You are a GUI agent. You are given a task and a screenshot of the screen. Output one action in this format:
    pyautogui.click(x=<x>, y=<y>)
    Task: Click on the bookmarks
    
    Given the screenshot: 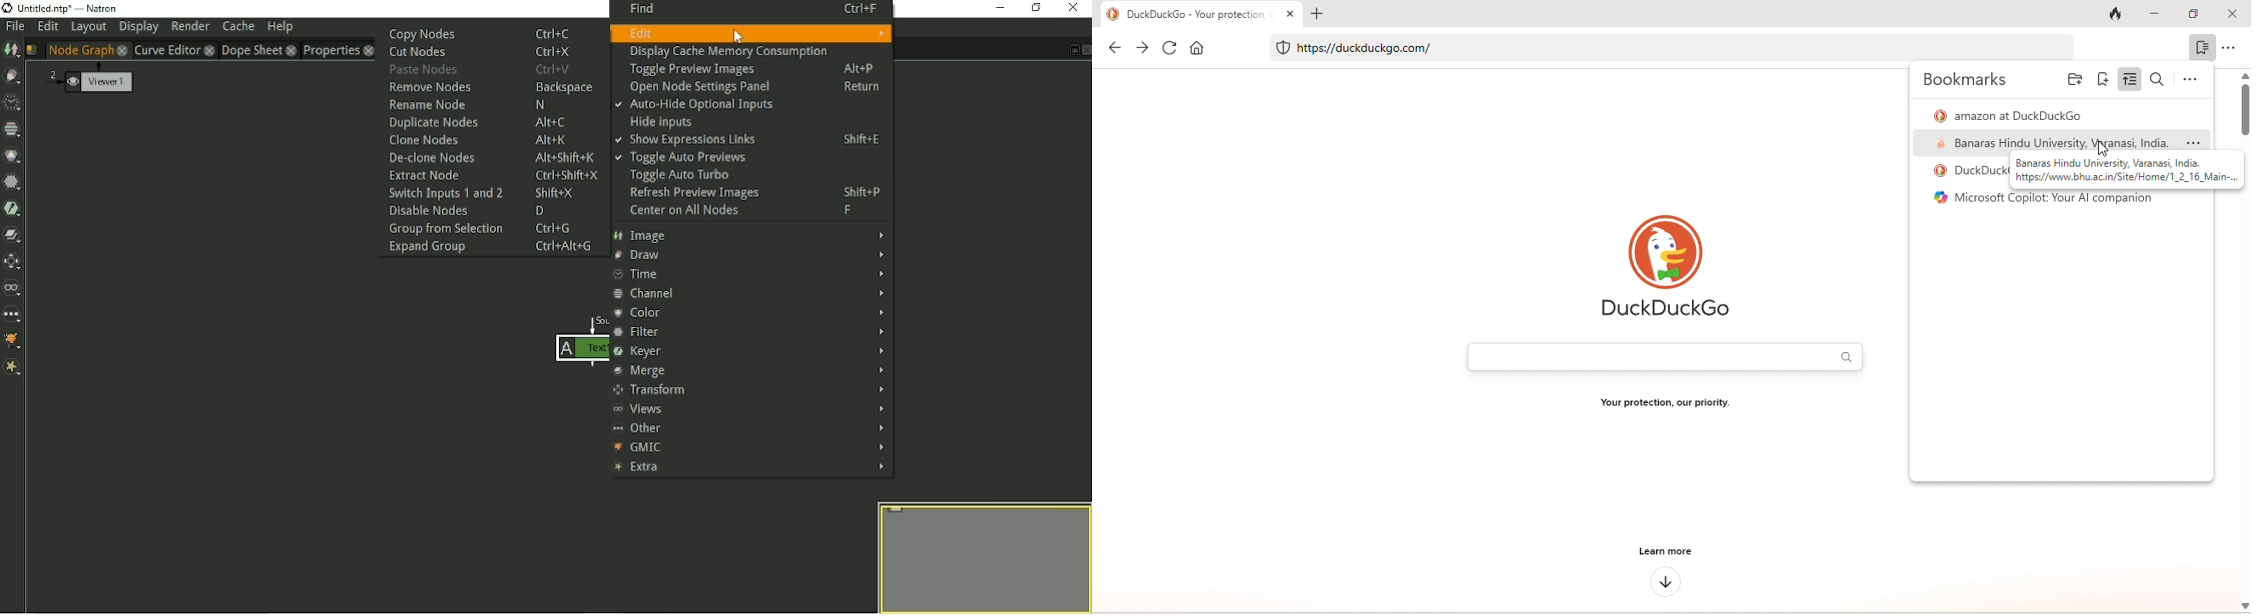 What is the action you would take?
    pyautogui.click(x=1969, y=82)
    